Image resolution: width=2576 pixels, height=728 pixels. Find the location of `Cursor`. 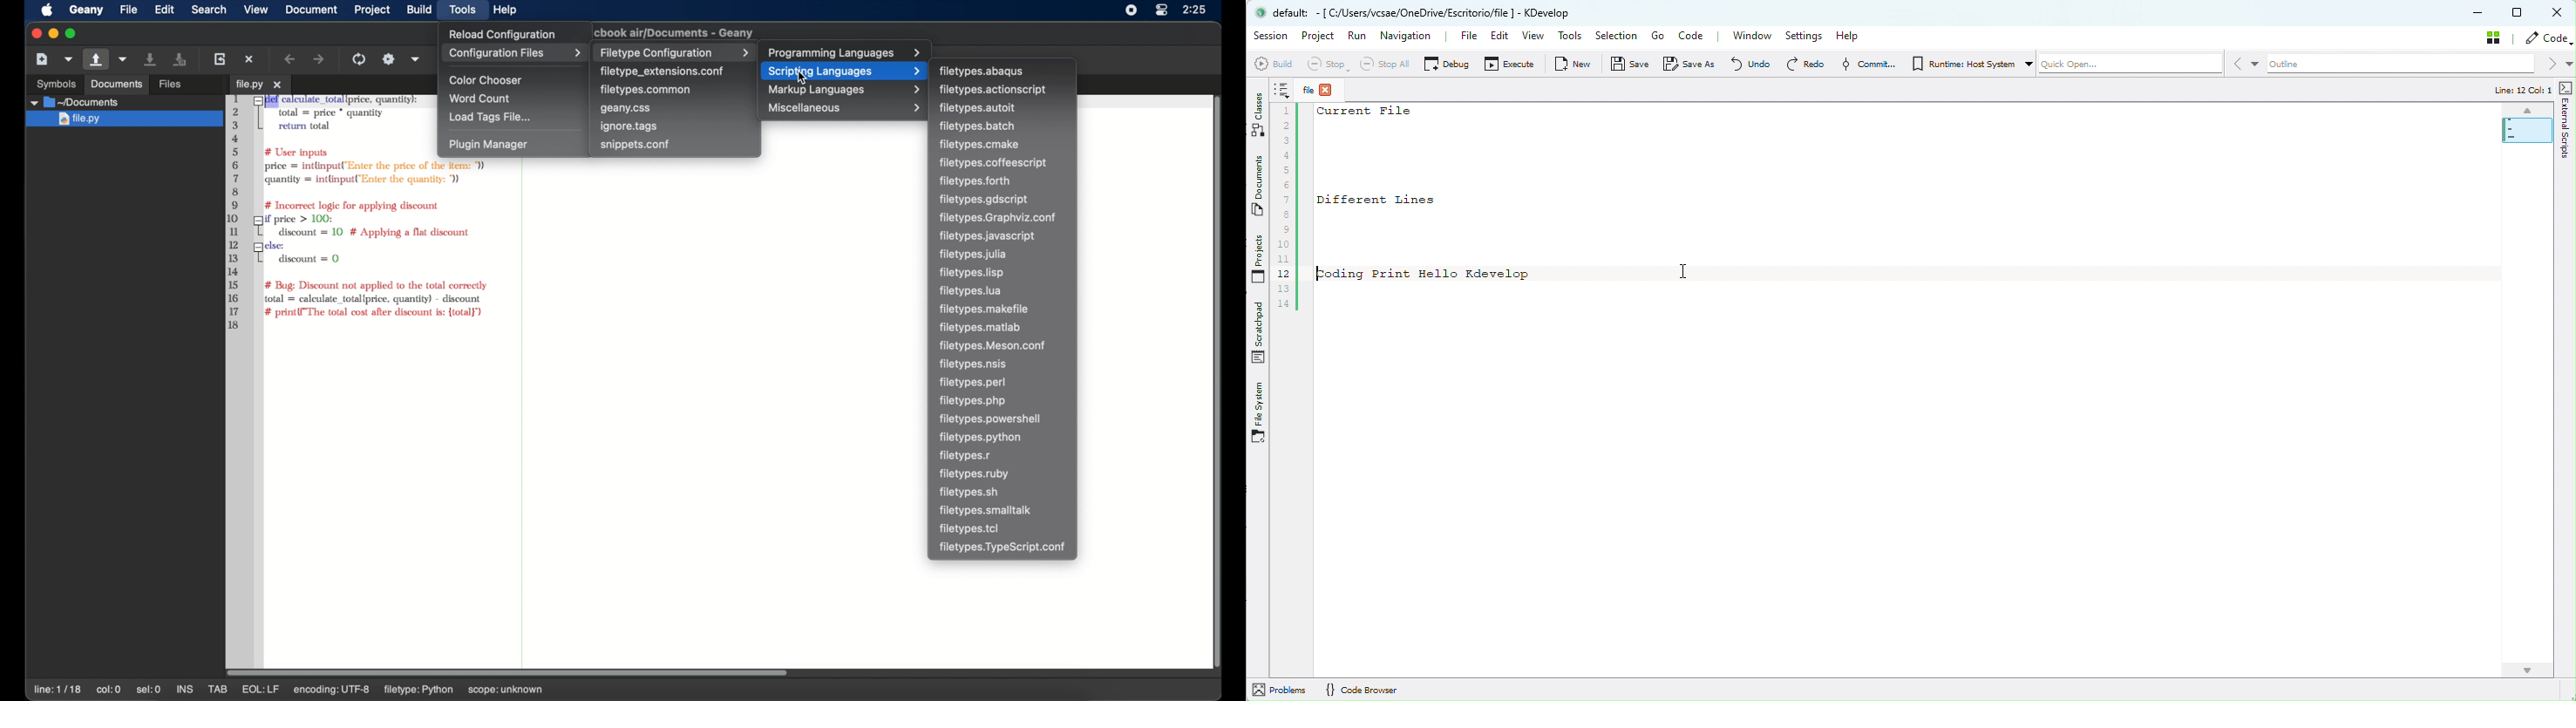

Cursor is located at coordinates (1687, 270).